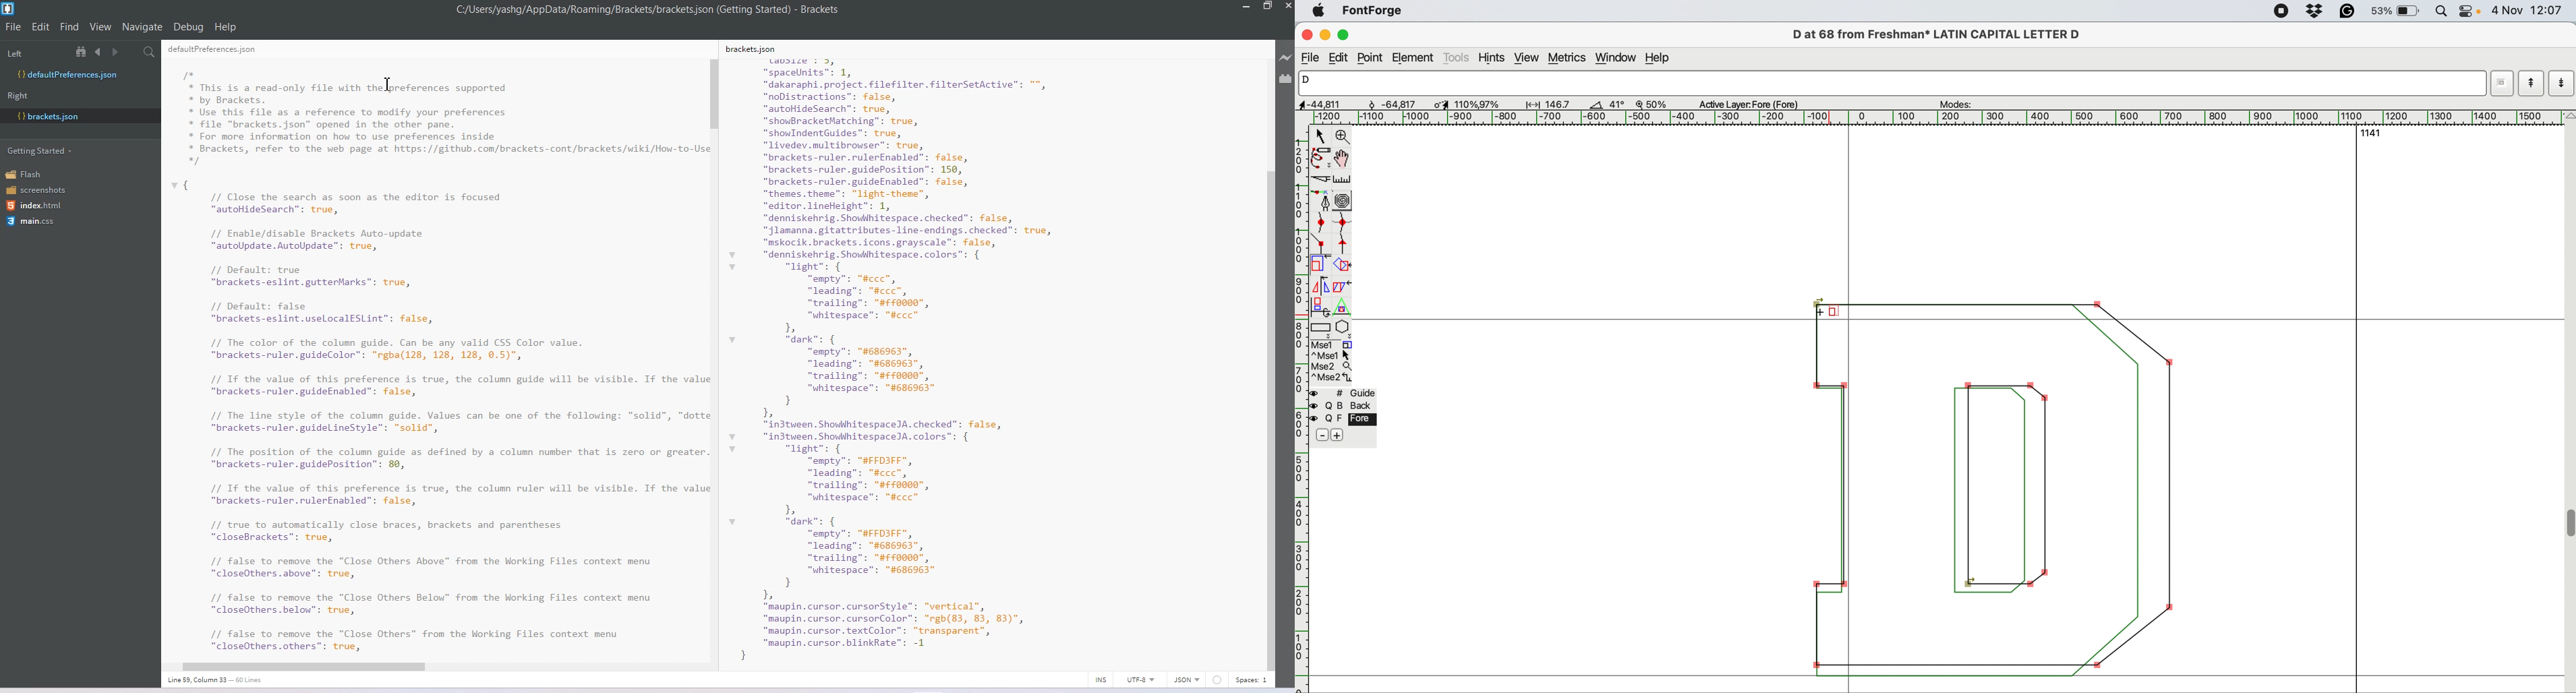  I want to click on Q B back, so click(1346, 407).